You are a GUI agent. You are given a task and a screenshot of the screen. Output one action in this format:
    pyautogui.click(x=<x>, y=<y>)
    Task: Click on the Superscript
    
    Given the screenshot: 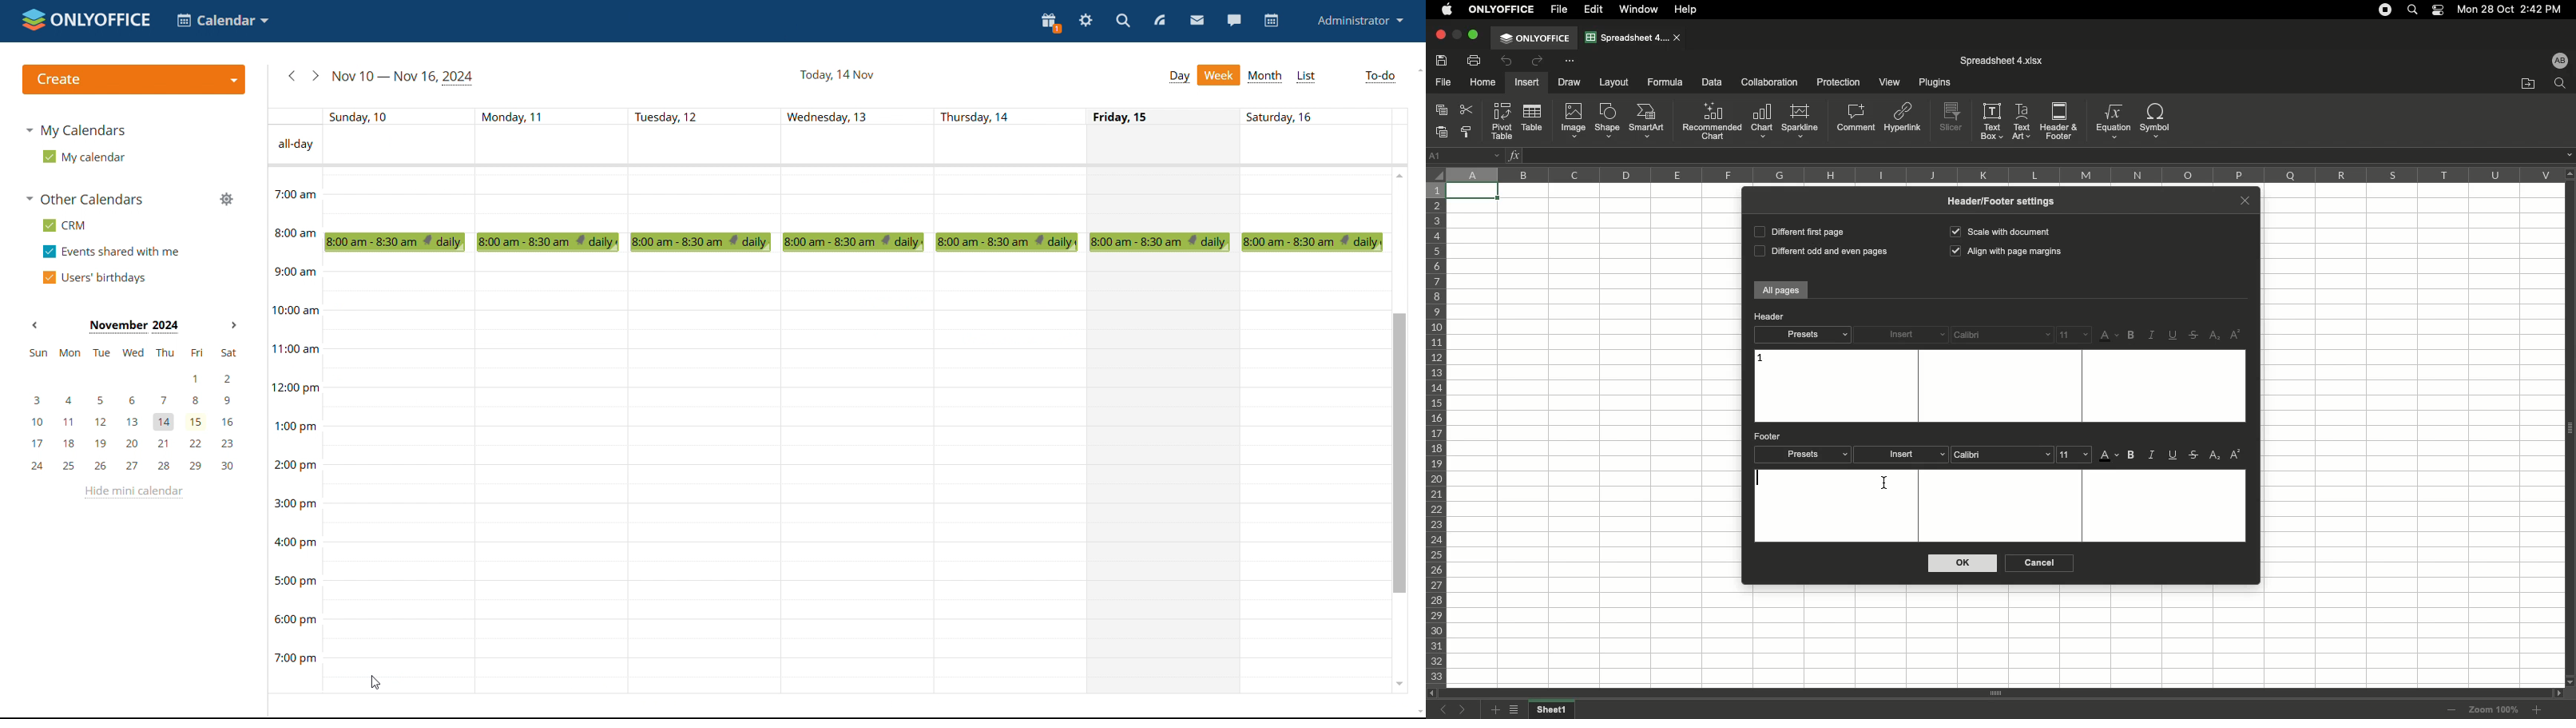 What is the action you would take?
    pyautogui.click(x=2236, y=335)
    